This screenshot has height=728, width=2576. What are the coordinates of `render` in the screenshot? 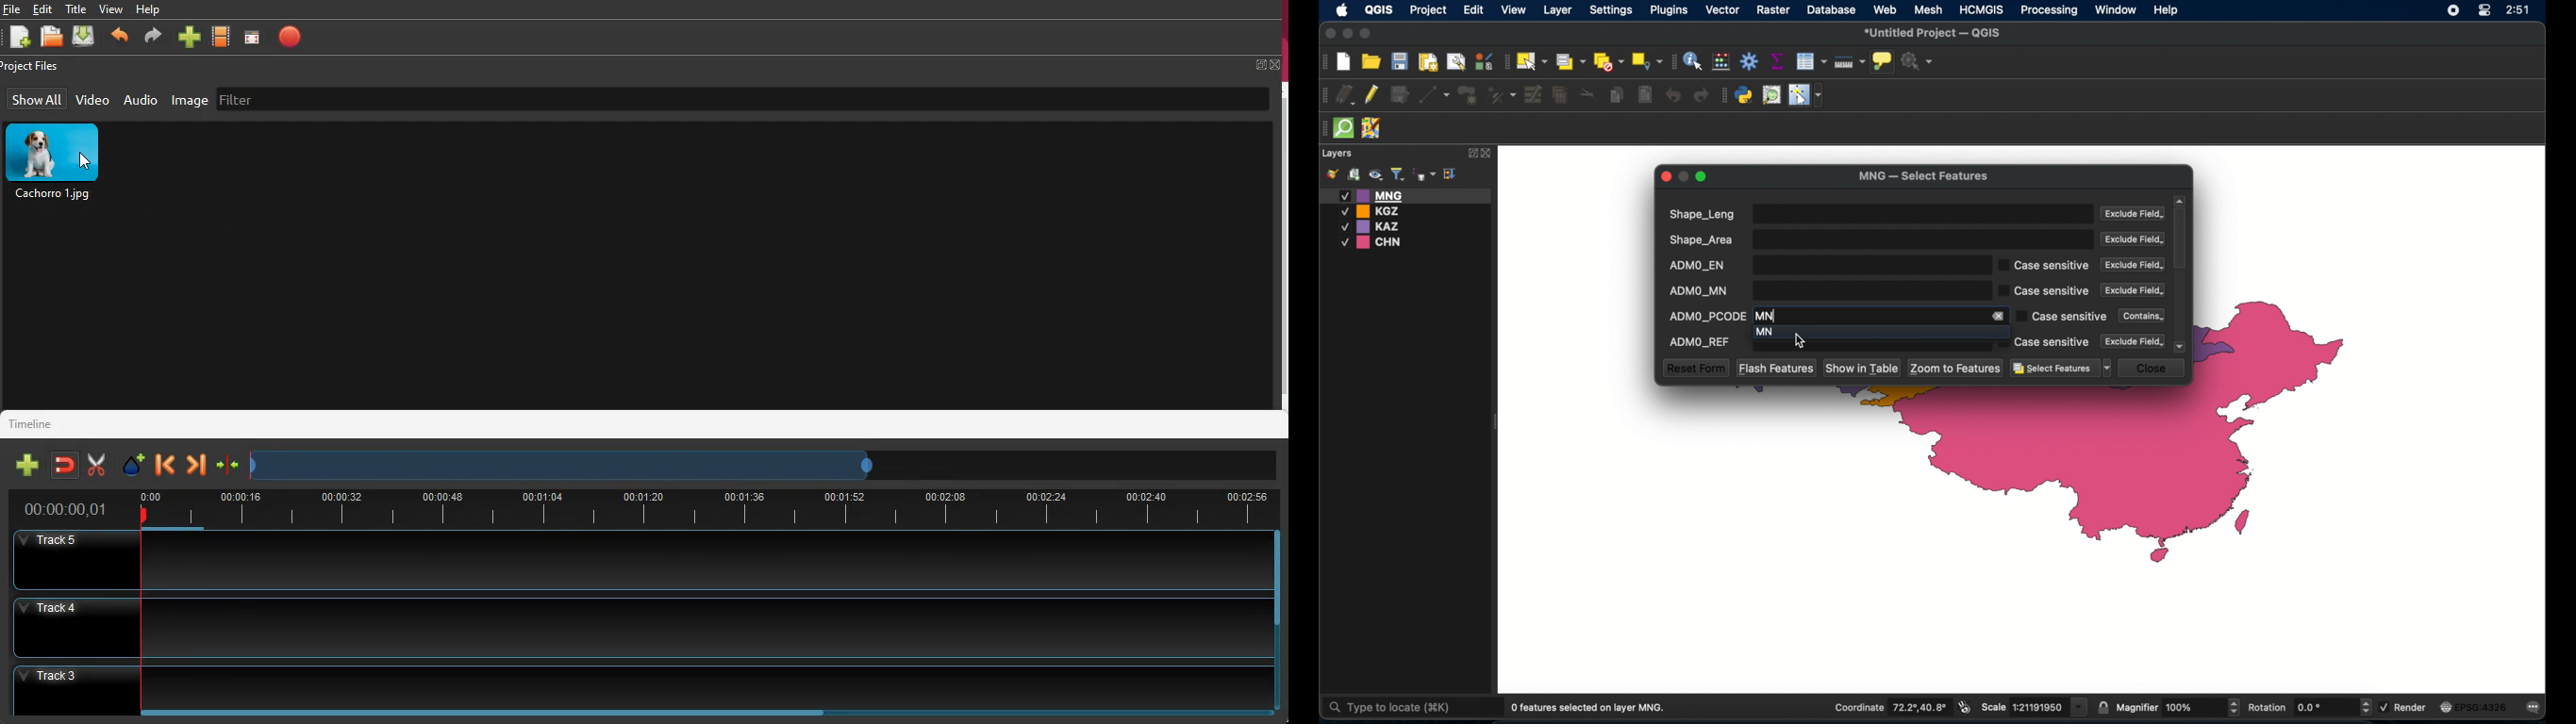 It's located at (2407, 707).